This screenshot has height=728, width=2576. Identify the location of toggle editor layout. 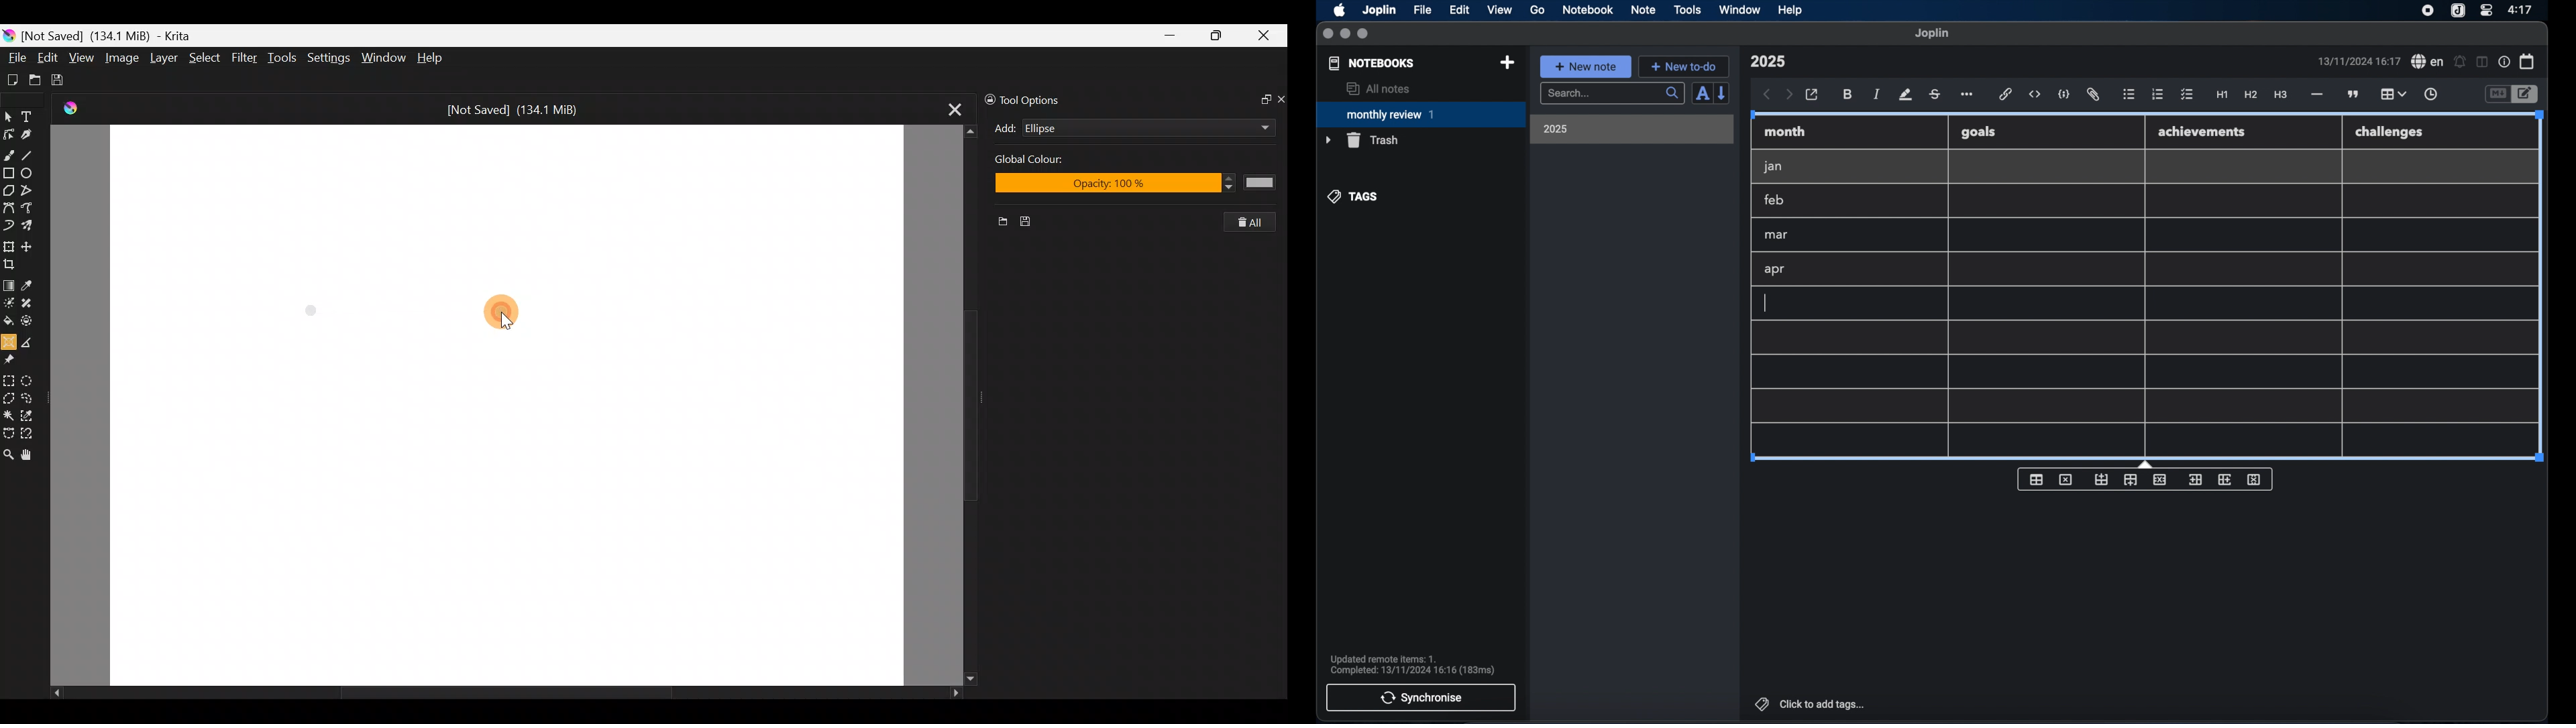
(2483, 62).